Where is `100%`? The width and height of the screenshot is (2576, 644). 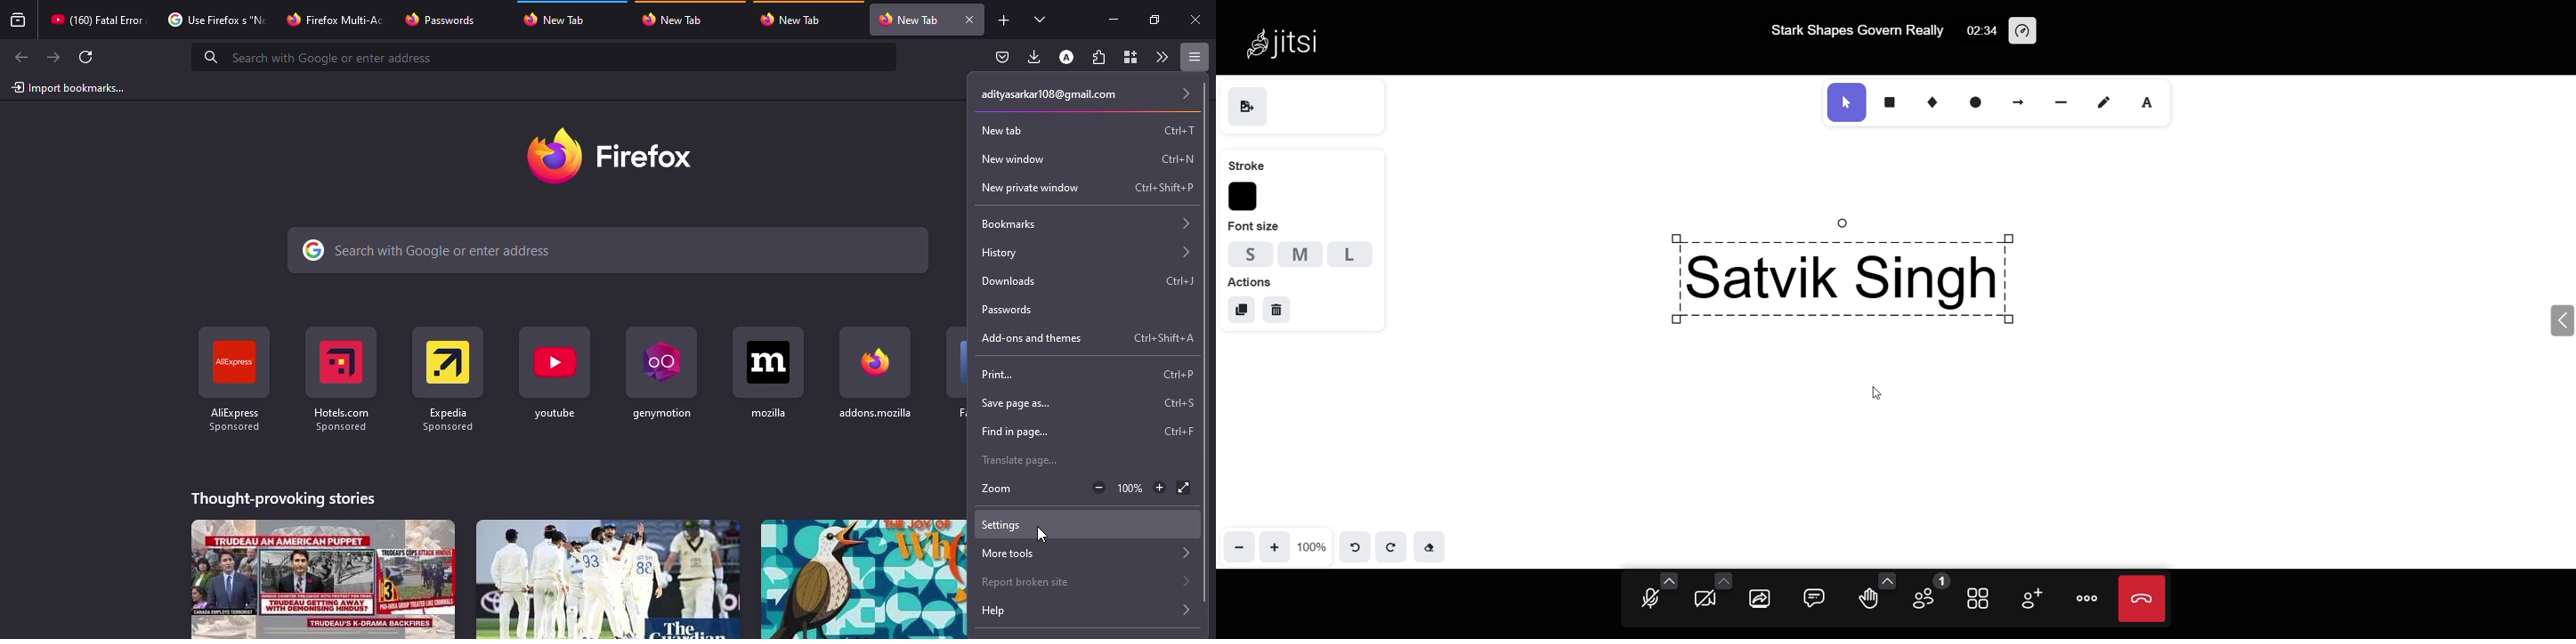
100% is located at coordinates (1312, 546).